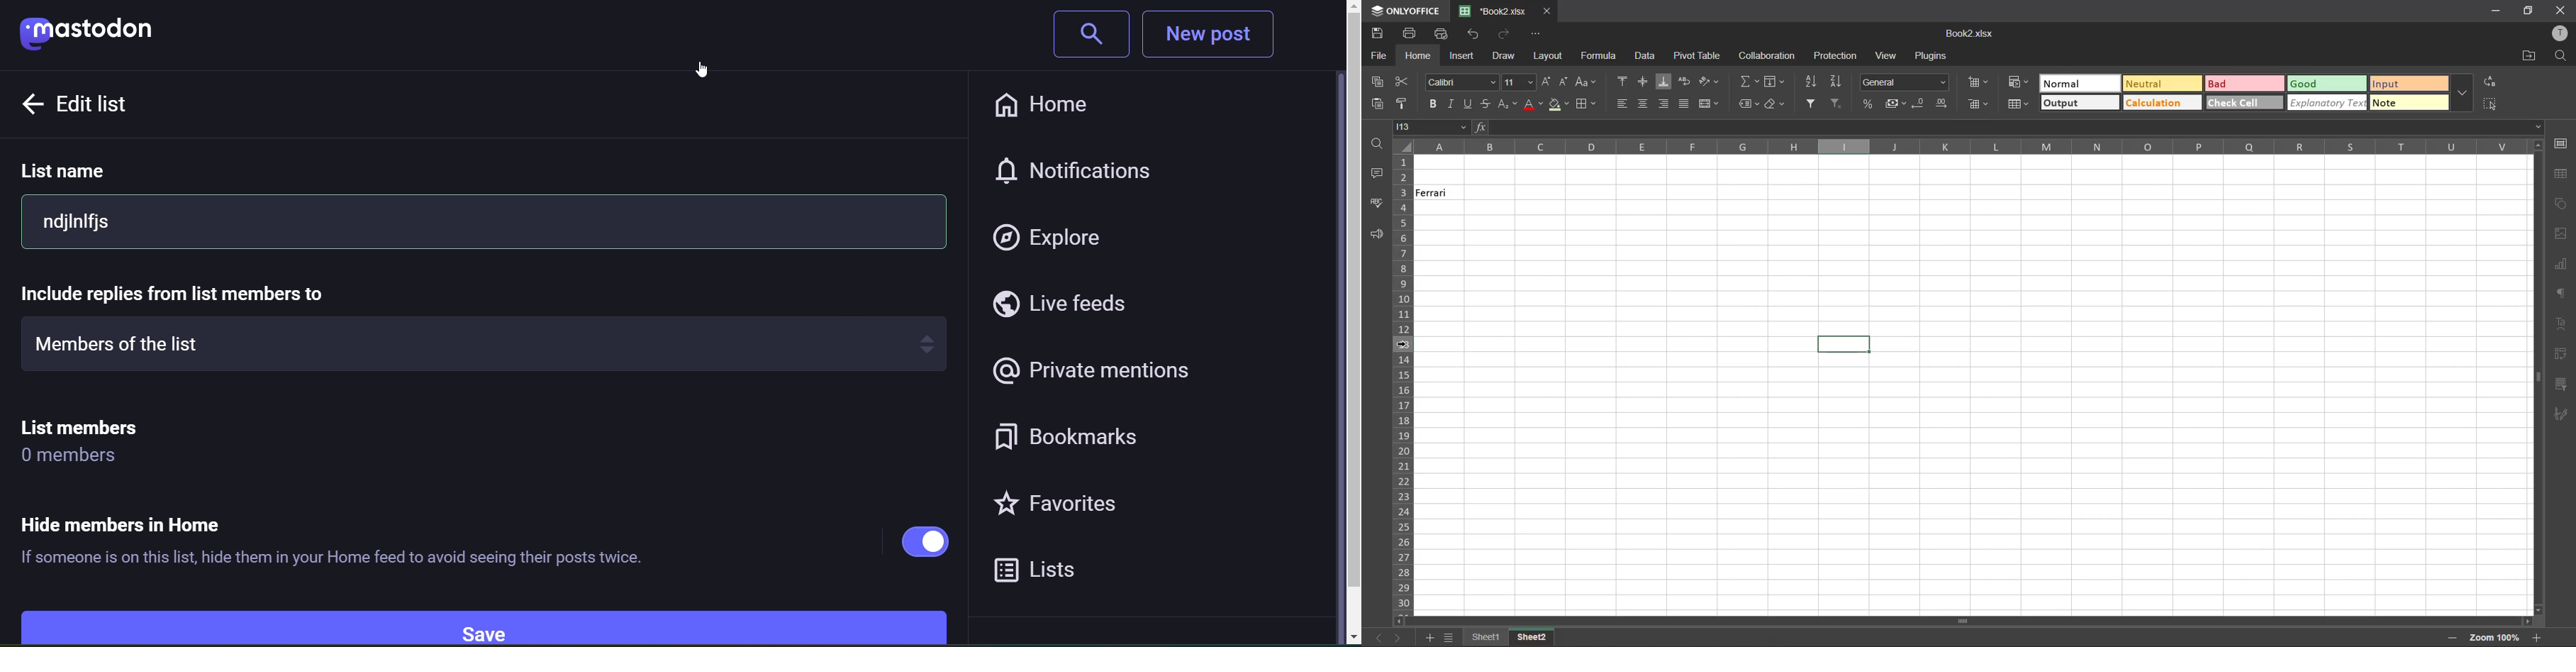  What do you see at coordinates (703, 62) in the screenshot?
I see `cursor` at bounding box center [703, 62].